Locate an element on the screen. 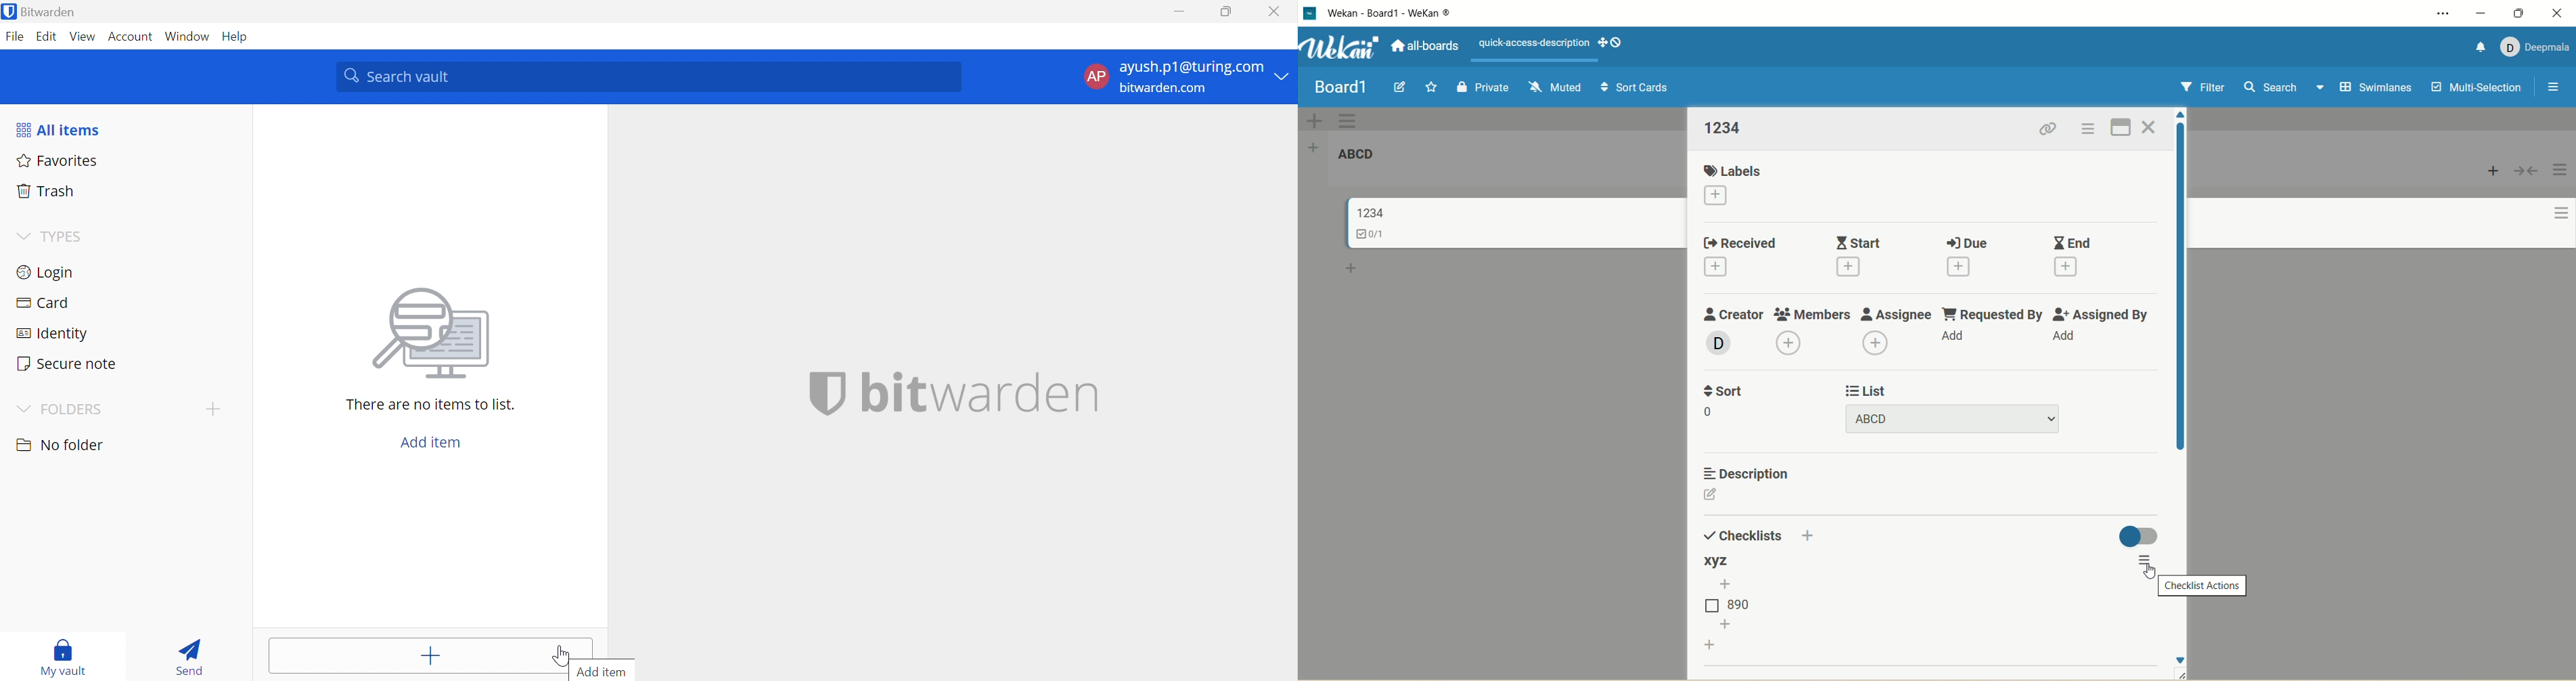  Favorites is located at coordinates (58, 160).